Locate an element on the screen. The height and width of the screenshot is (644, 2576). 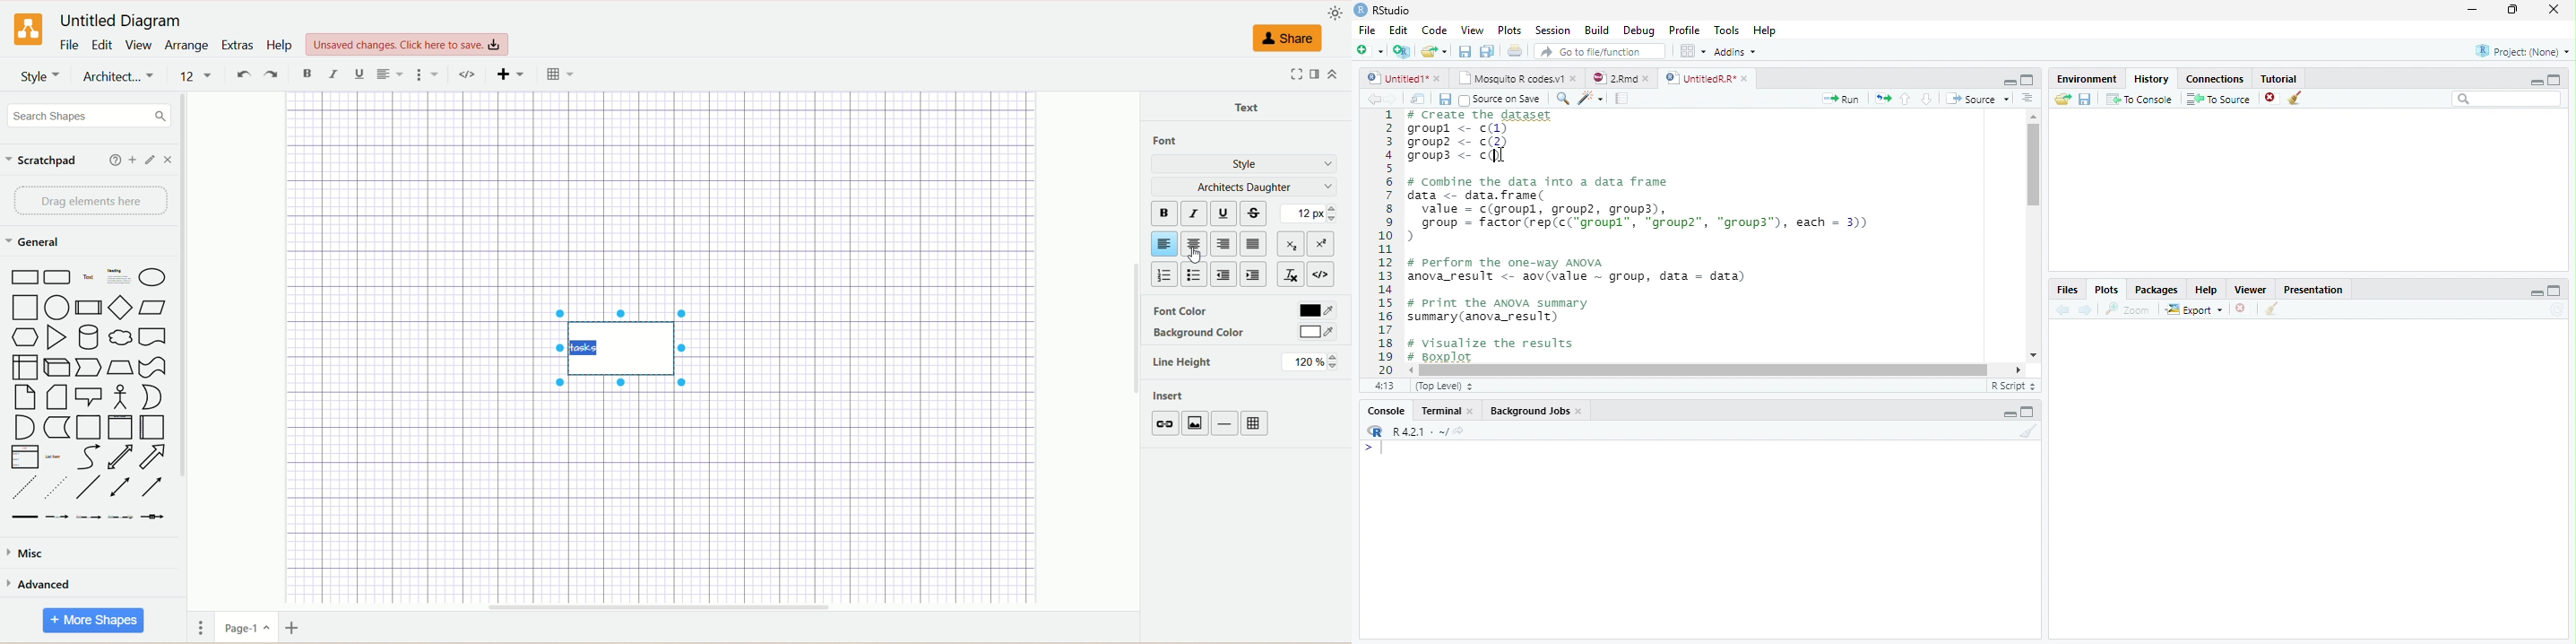
Stick Figure is located at coordinates (121, 398).